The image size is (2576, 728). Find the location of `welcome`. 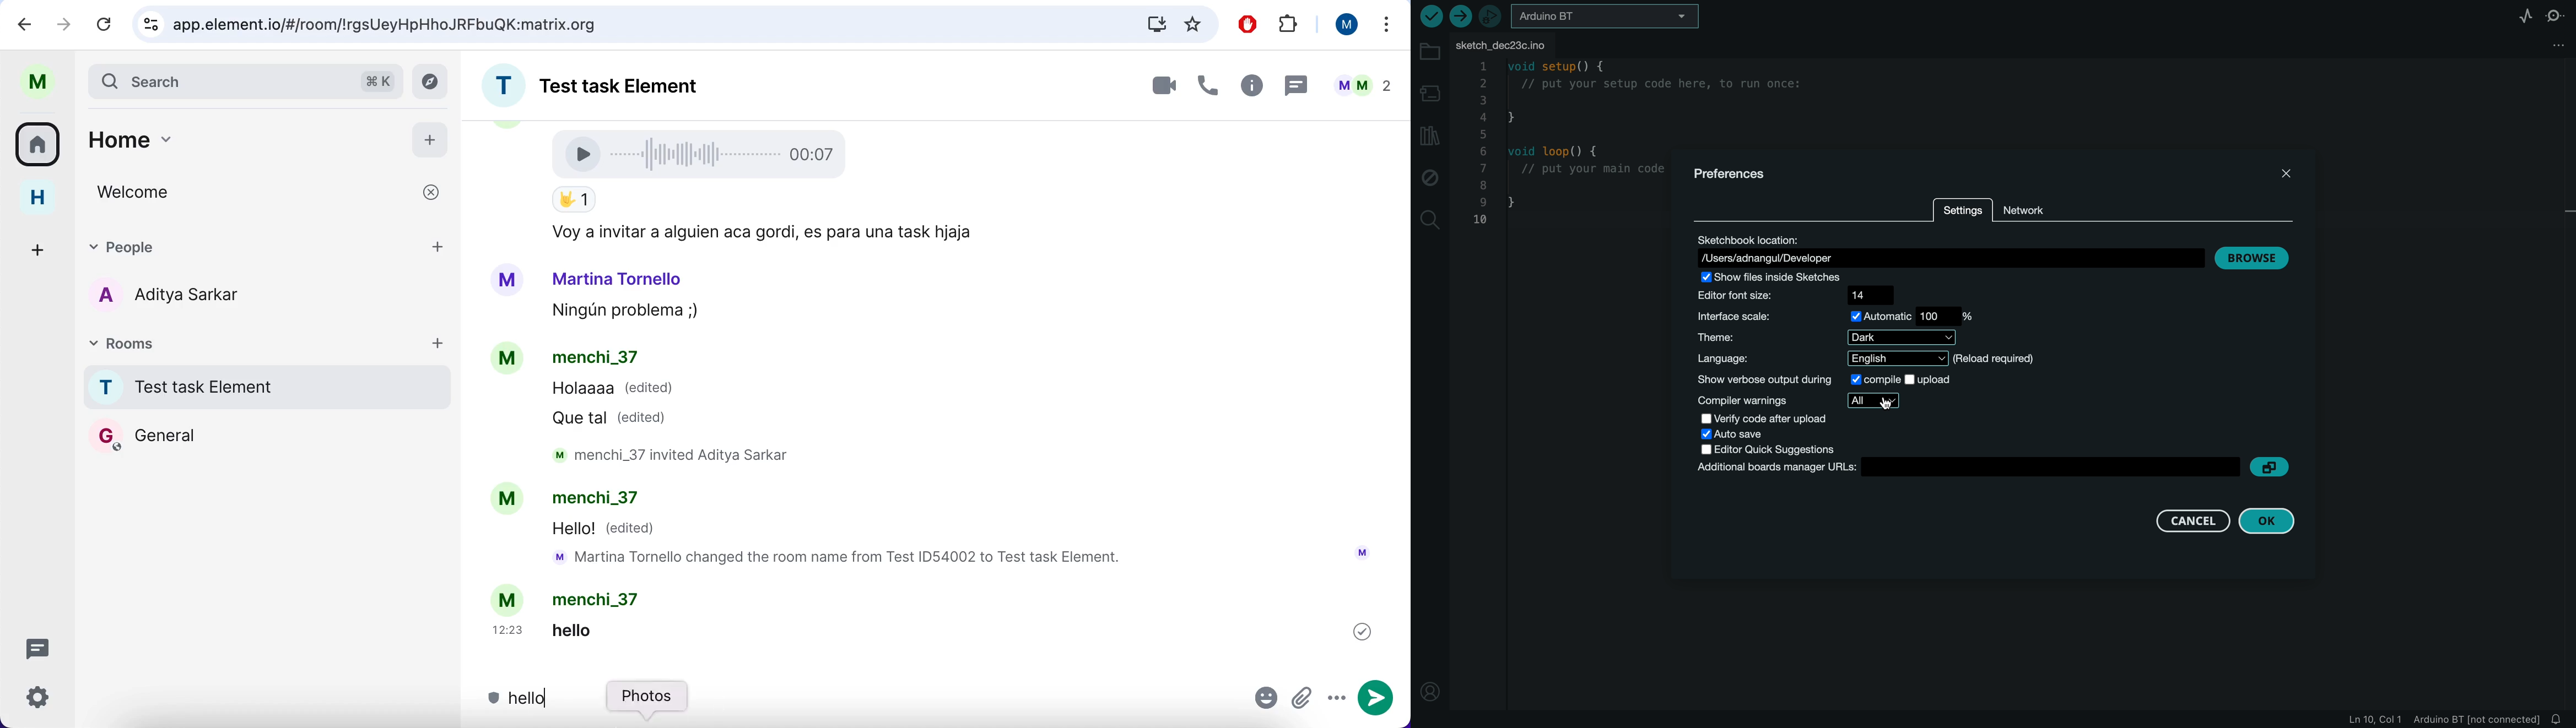

welcome is located at coordinates (270, 192).